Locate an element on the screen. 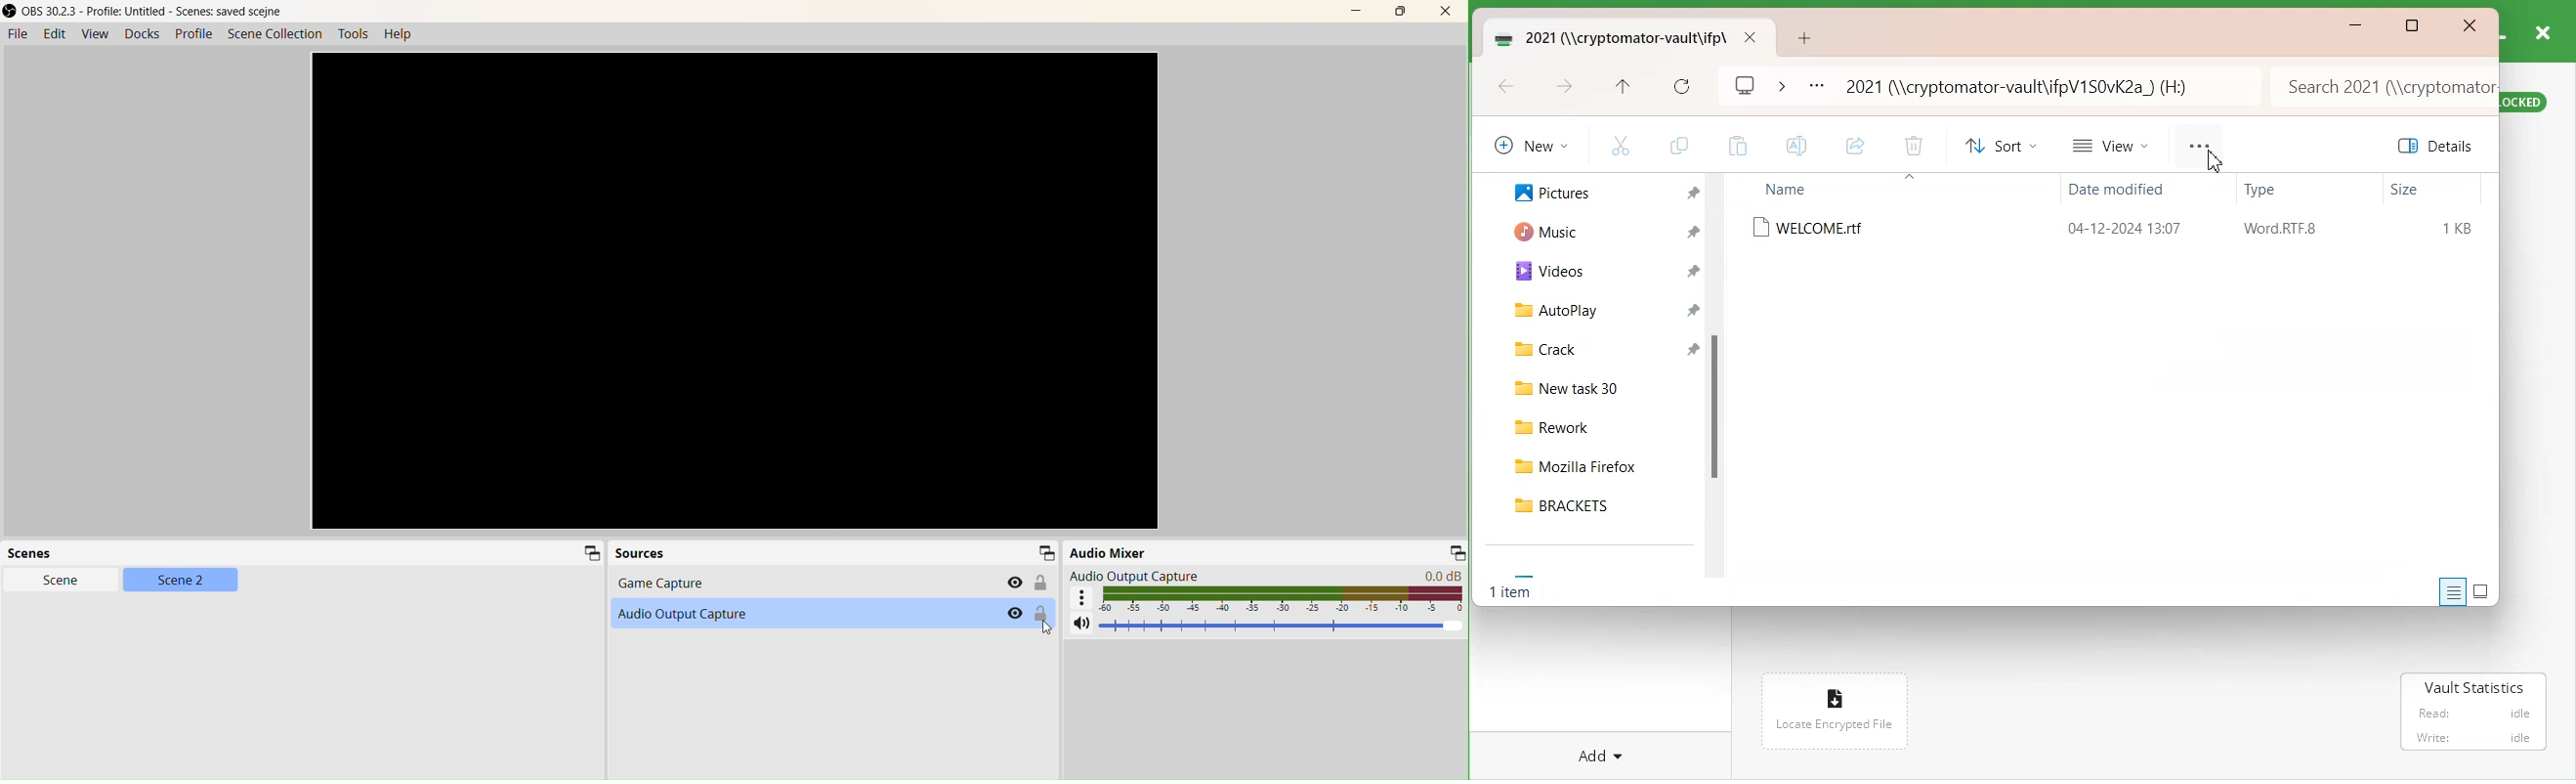 The height and width of the screenshot is (784, 2576). Scene2 is located at coordinates (181, 581).